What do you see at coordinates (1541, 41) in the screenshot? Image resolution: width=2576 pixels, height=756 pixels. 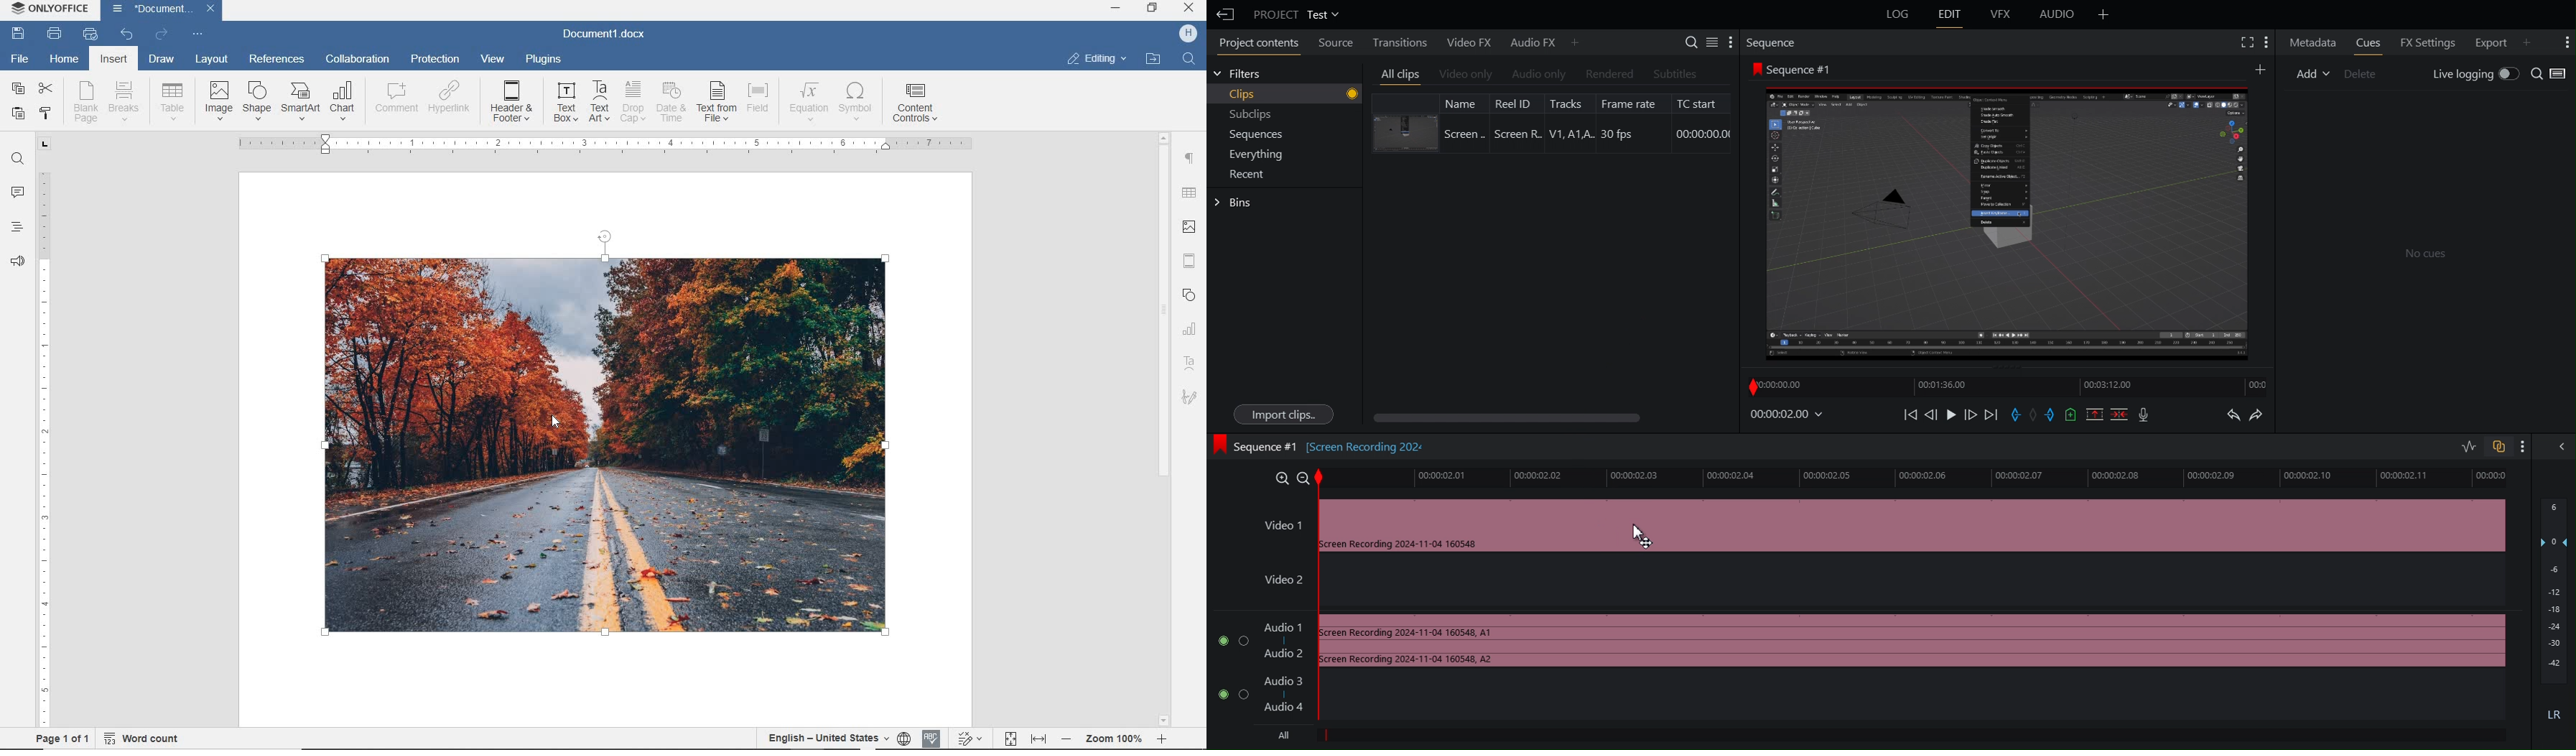 I see `Audio FX` at bounding box center [1541, 41].